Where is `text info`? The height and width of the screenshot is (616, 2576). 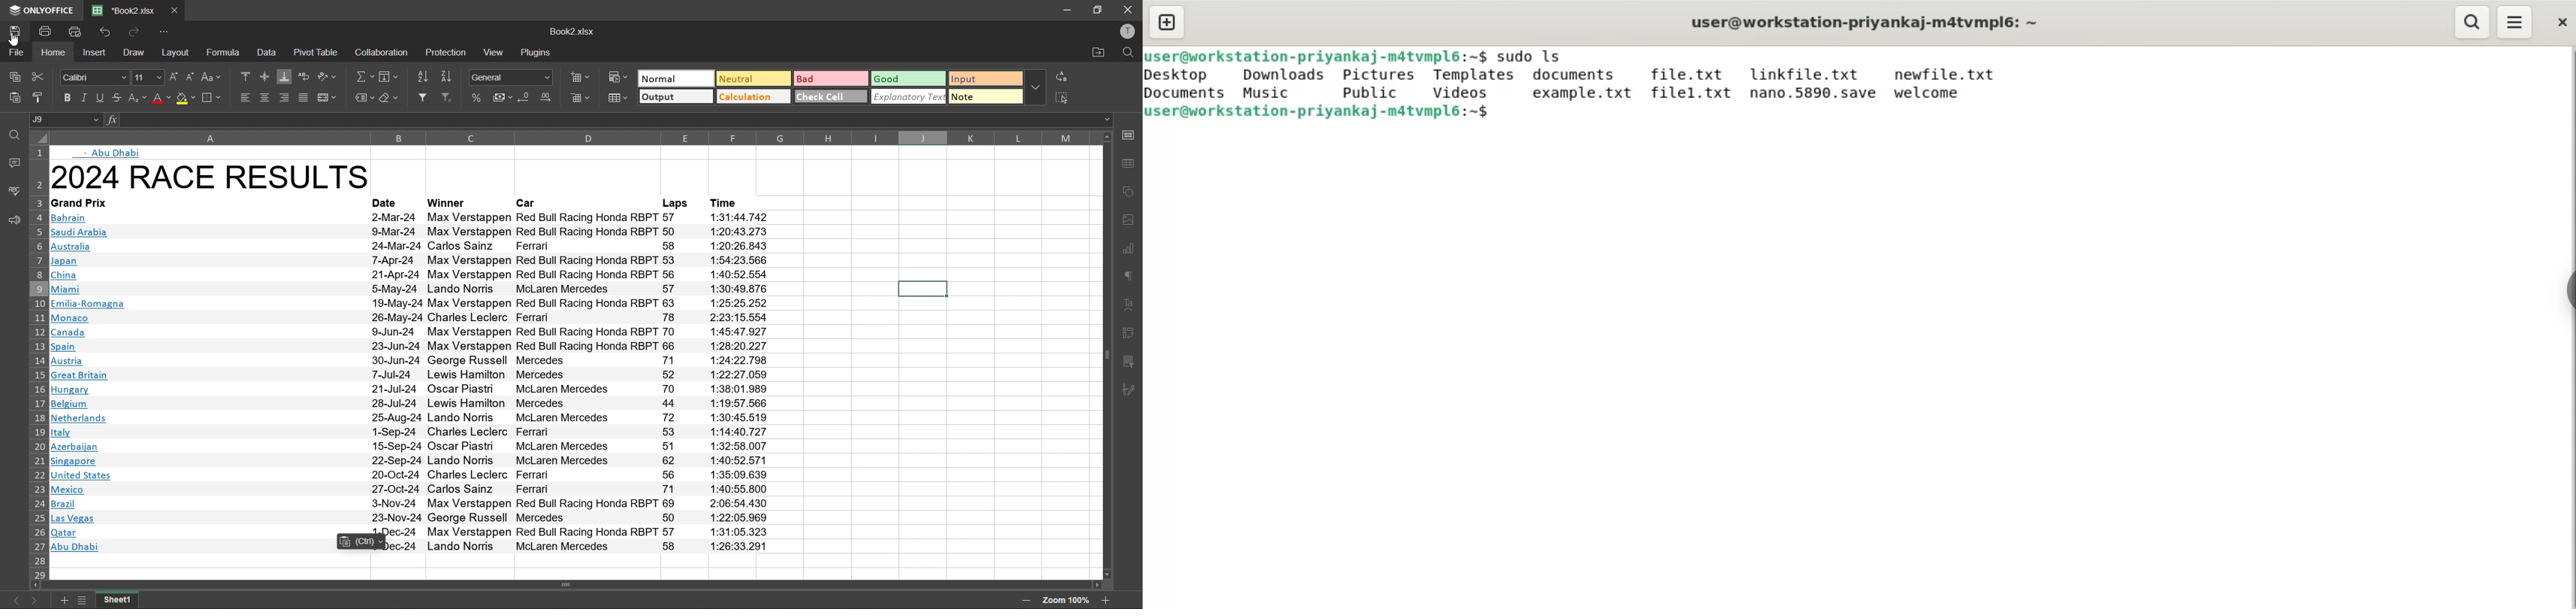 text info is located at coordinates (414, 275).